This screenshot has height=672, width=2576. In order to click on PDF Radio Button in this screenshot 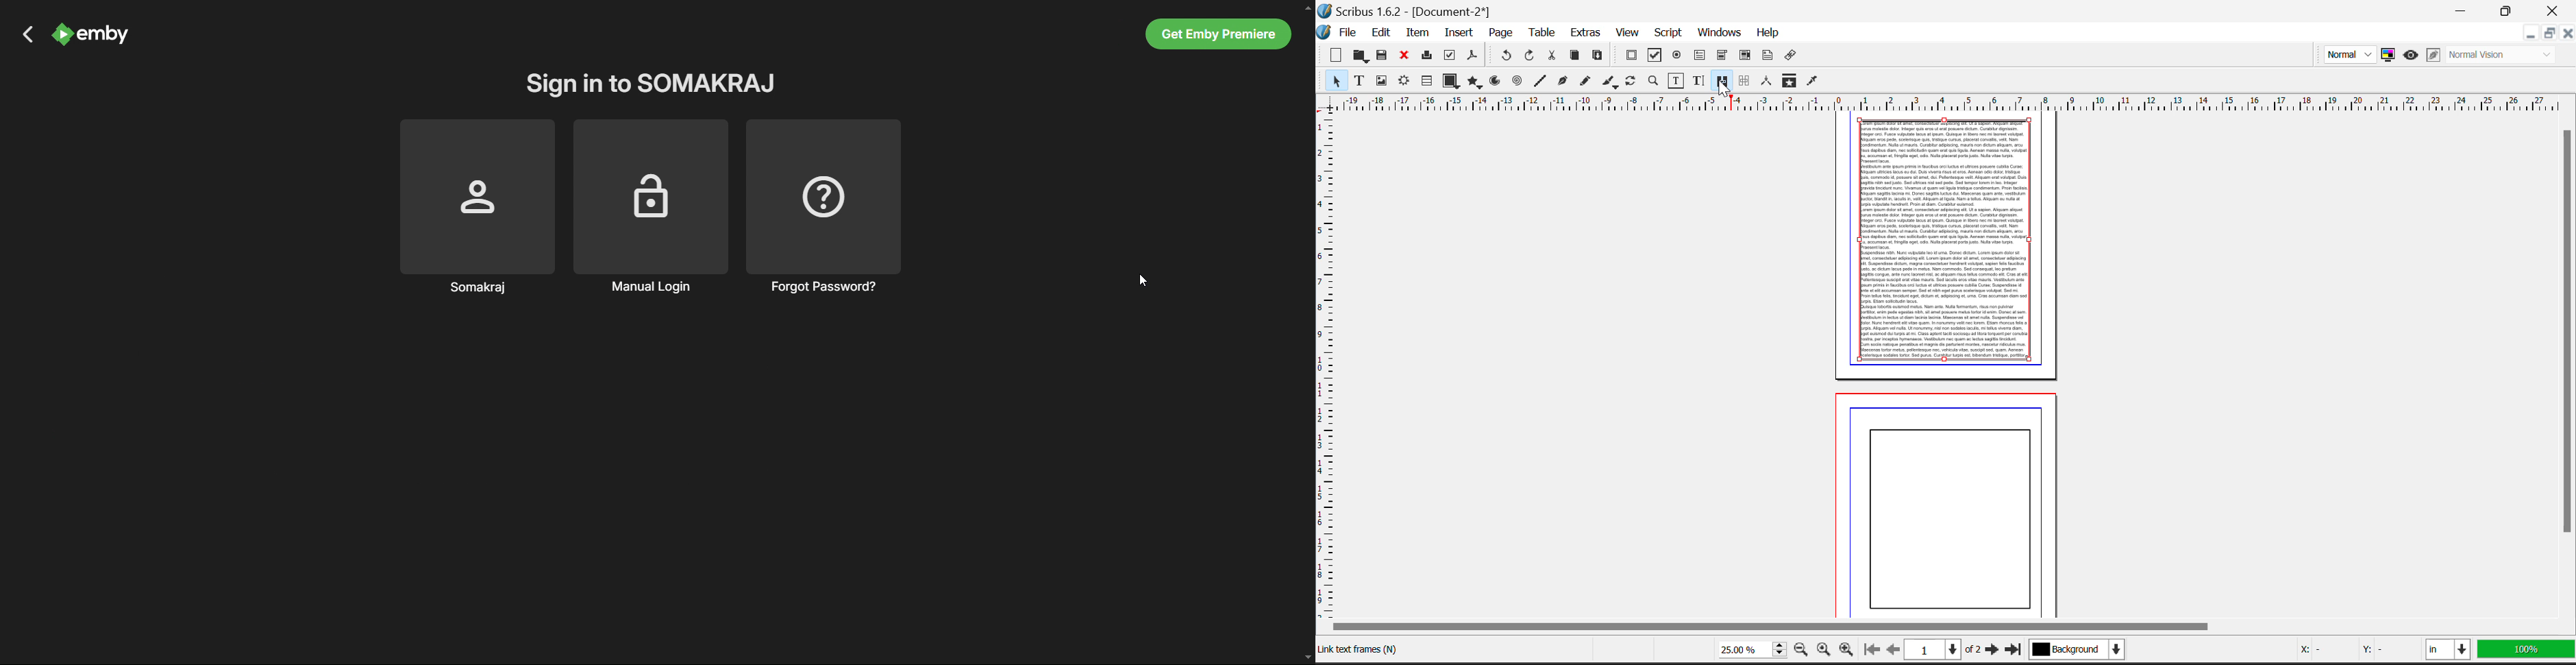, I will do `click(1677, 56)`.